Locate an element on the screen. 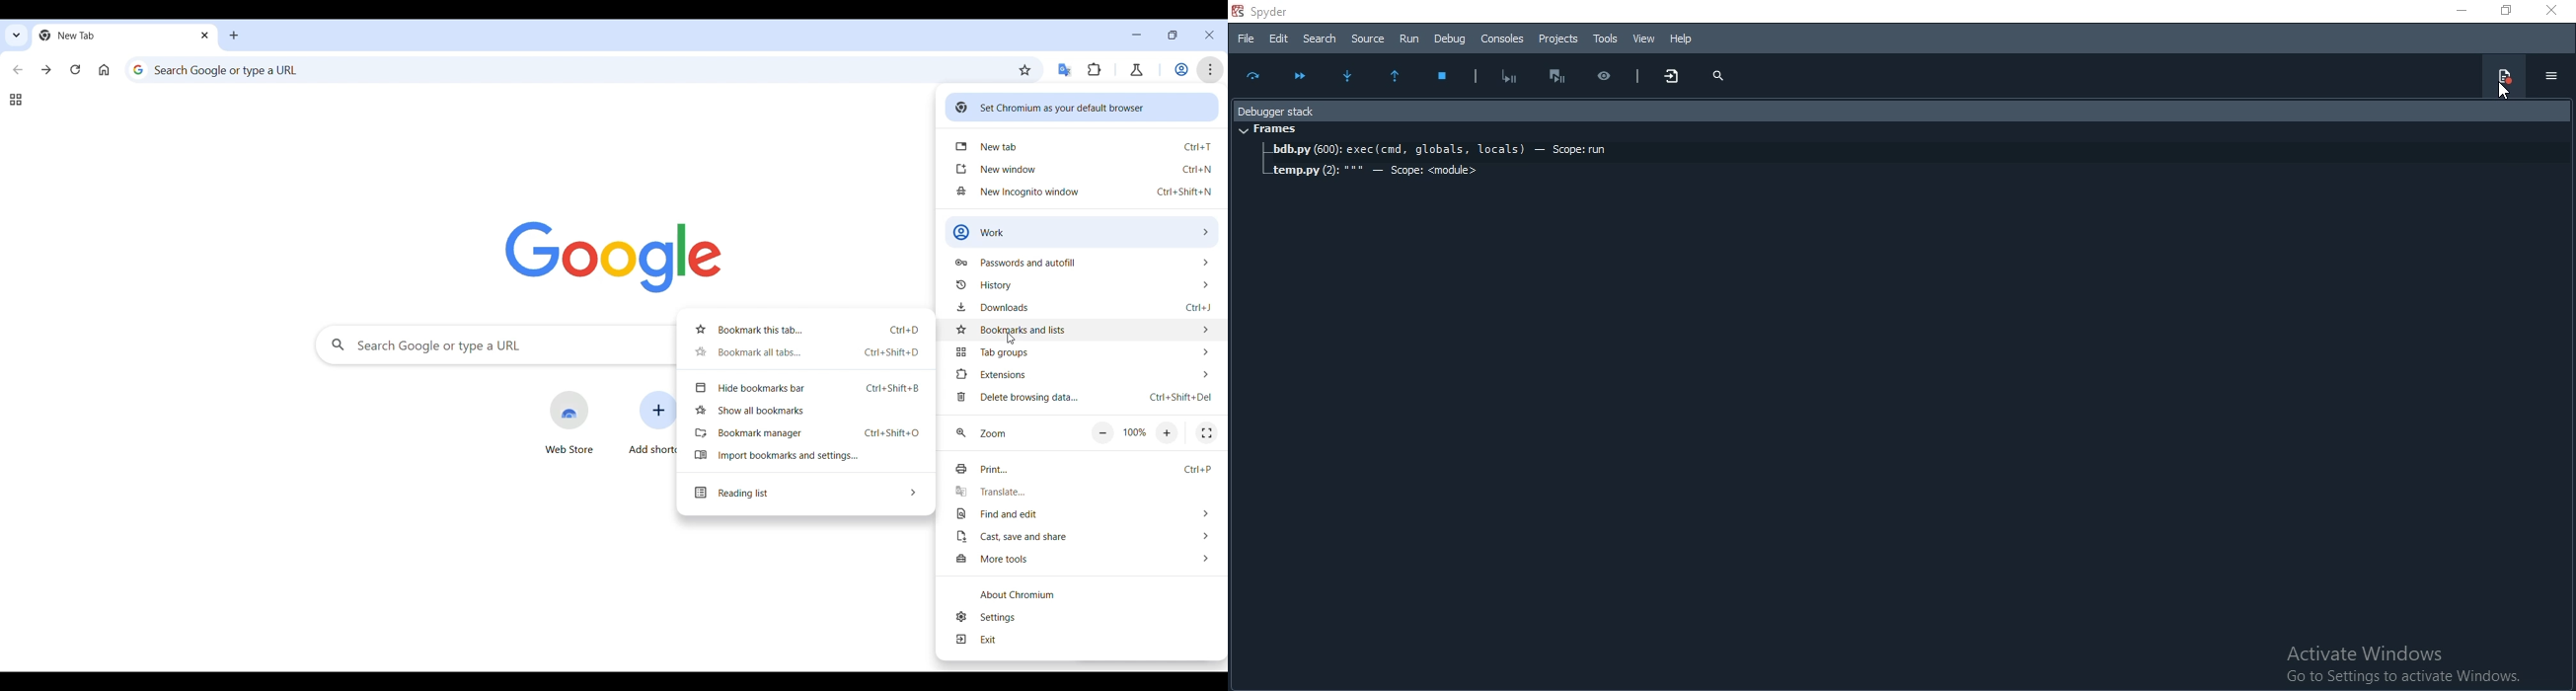 The height and width of the screenshot is (700, 2576). spyder Desktop Icon is located at coordinates (1267, 11).